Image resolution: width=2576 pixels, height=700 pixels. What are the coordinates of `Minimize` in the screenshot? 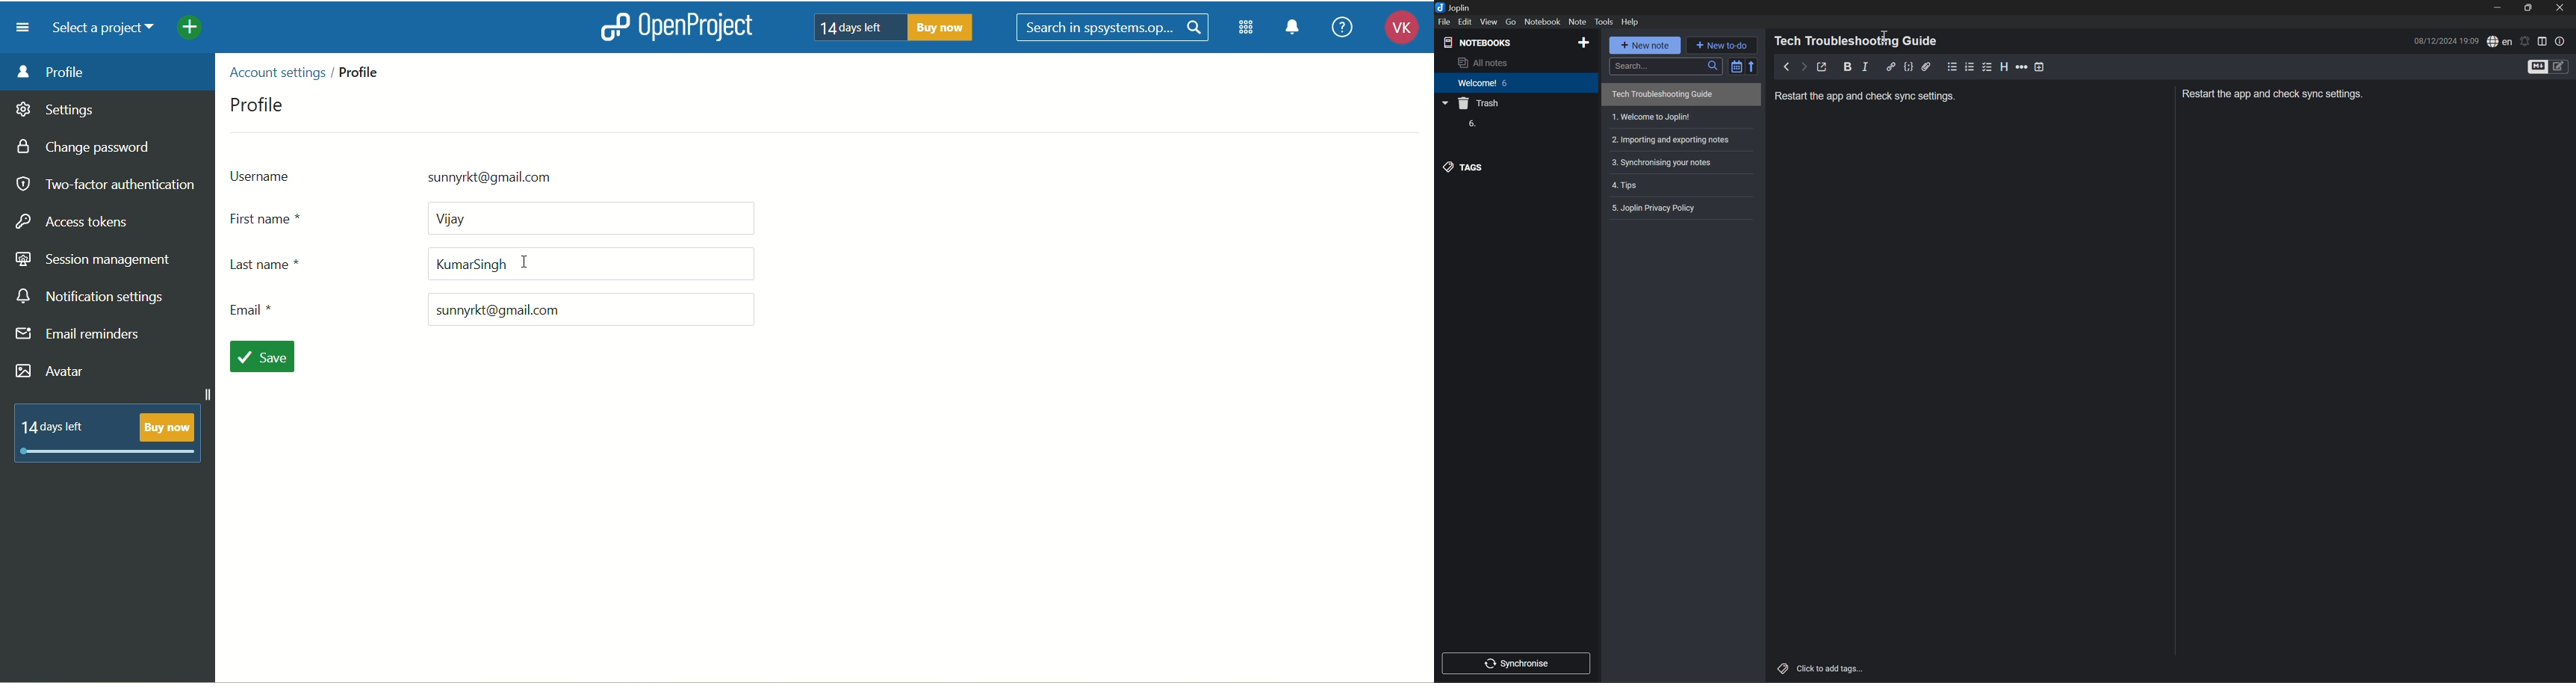 It's located at (2501, 8).